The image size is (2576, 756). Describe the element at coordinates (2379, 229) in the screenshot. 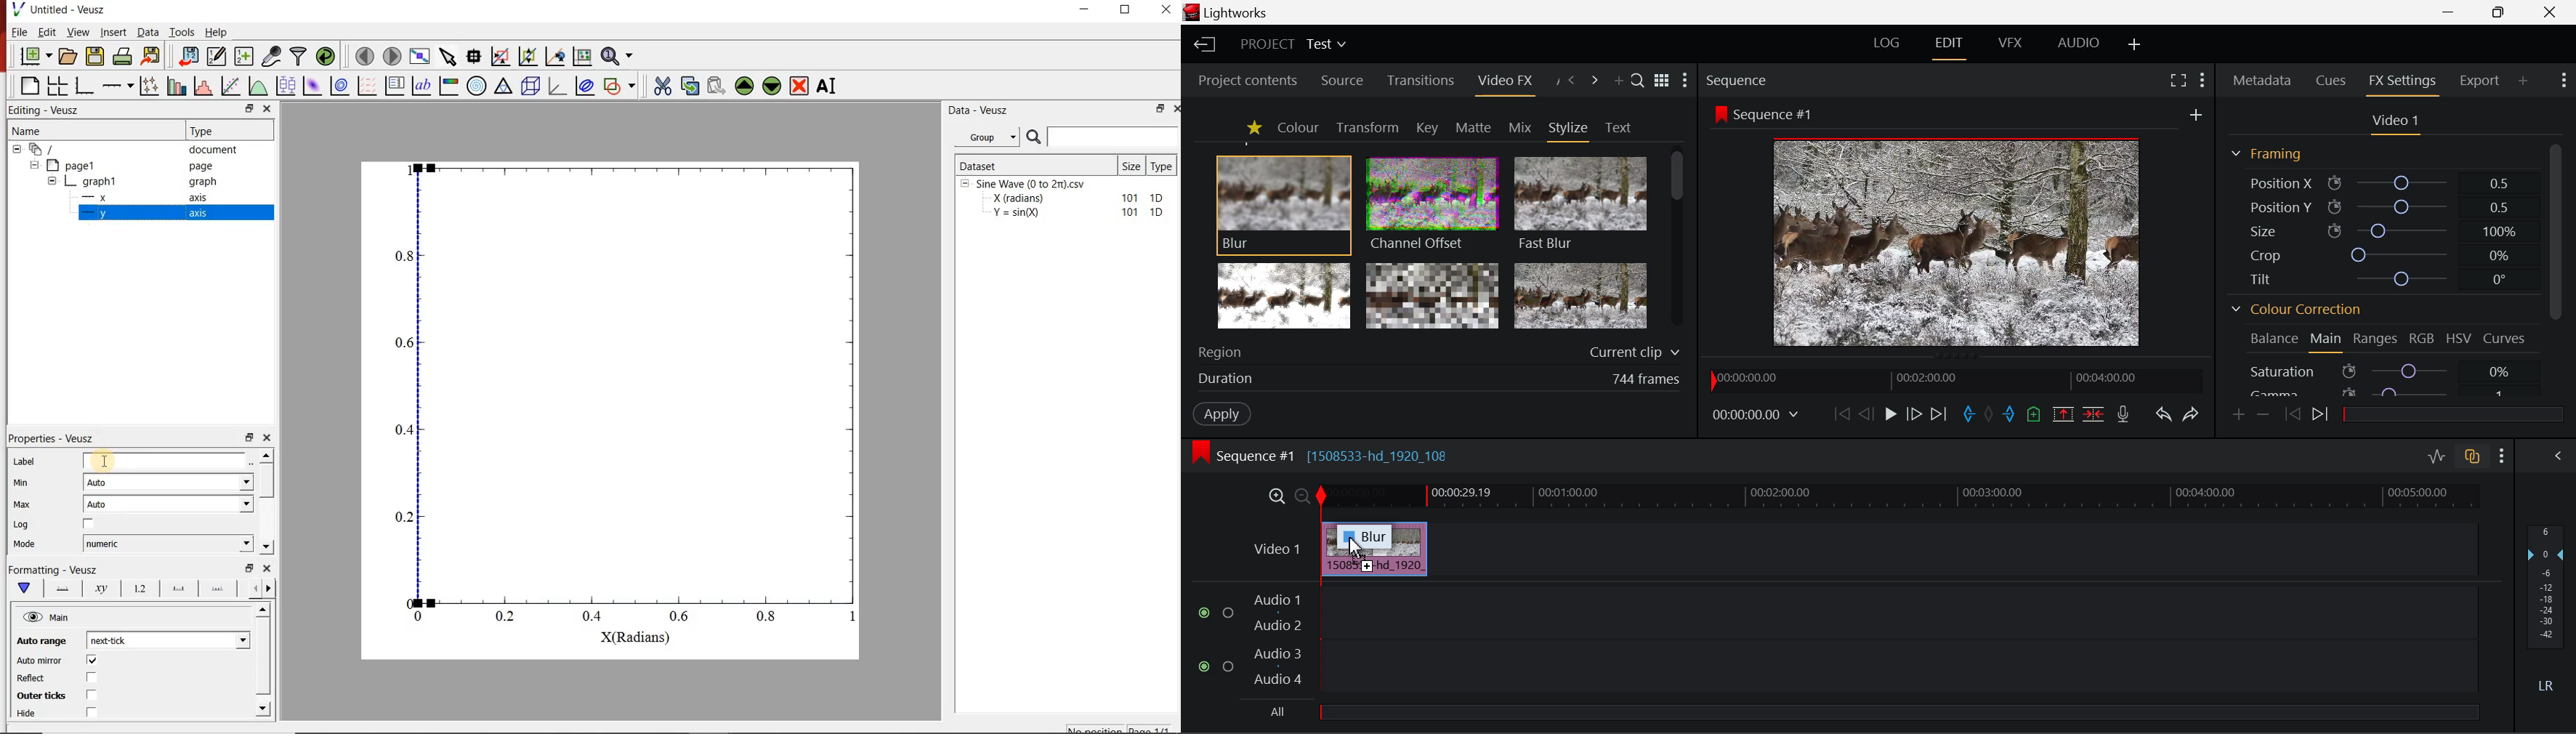

I see `Size` at that location.